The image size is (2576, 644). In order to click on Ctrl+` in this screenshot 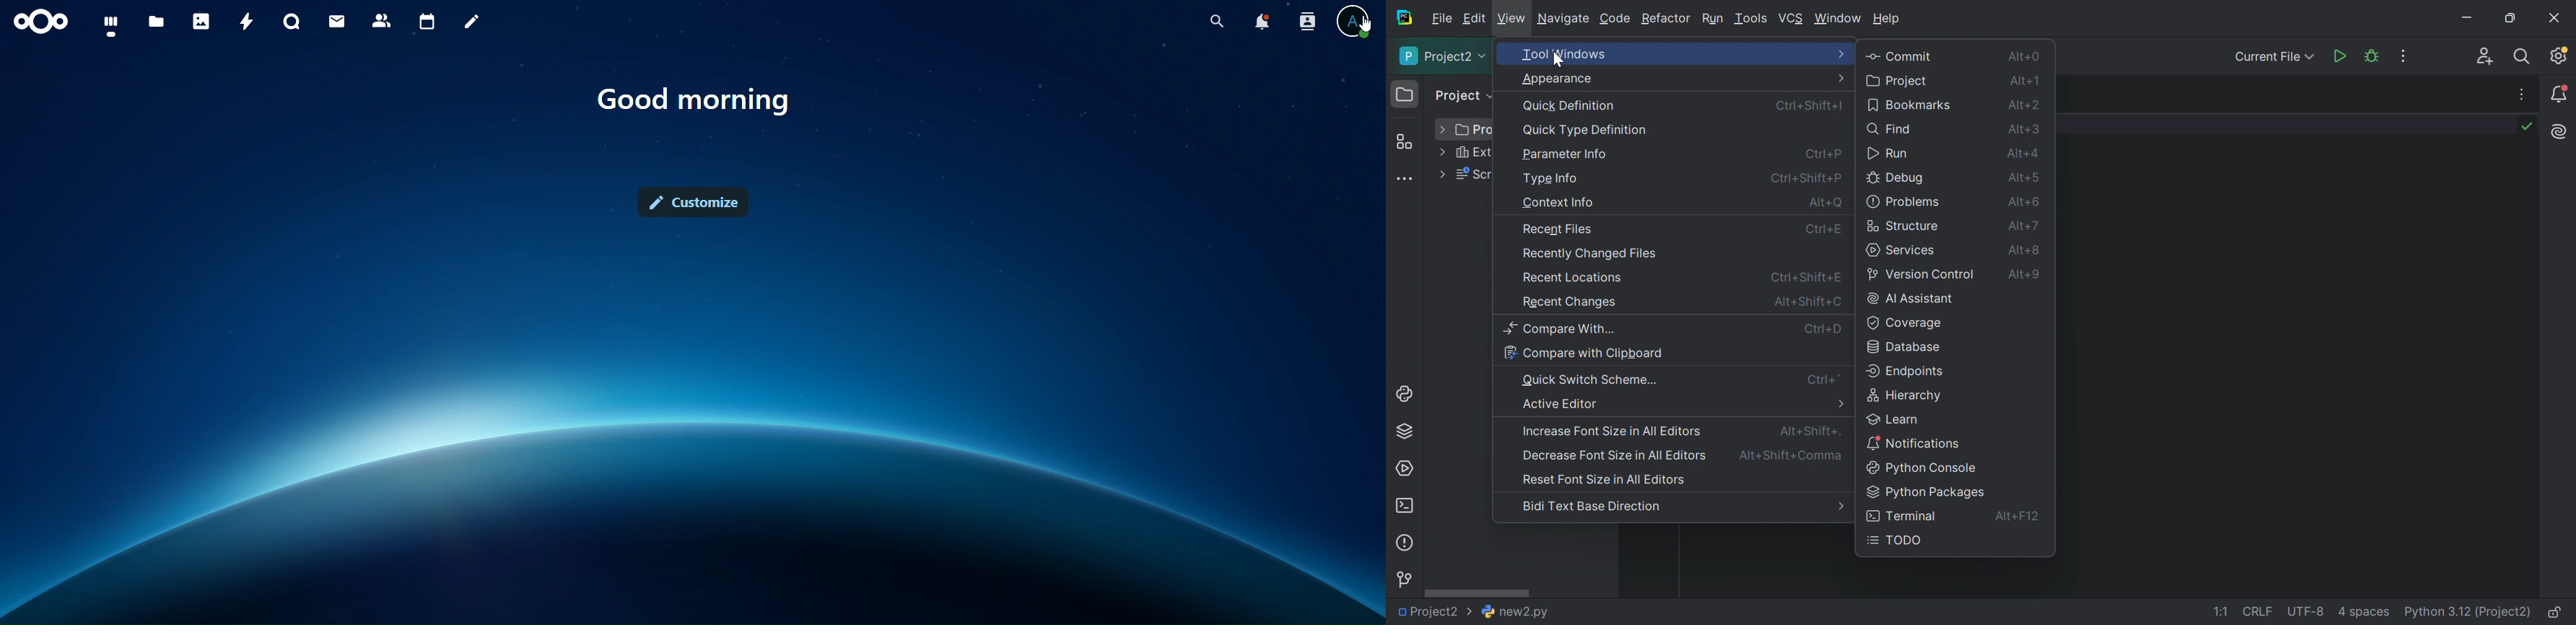, I will do `click(1829, 379)`.